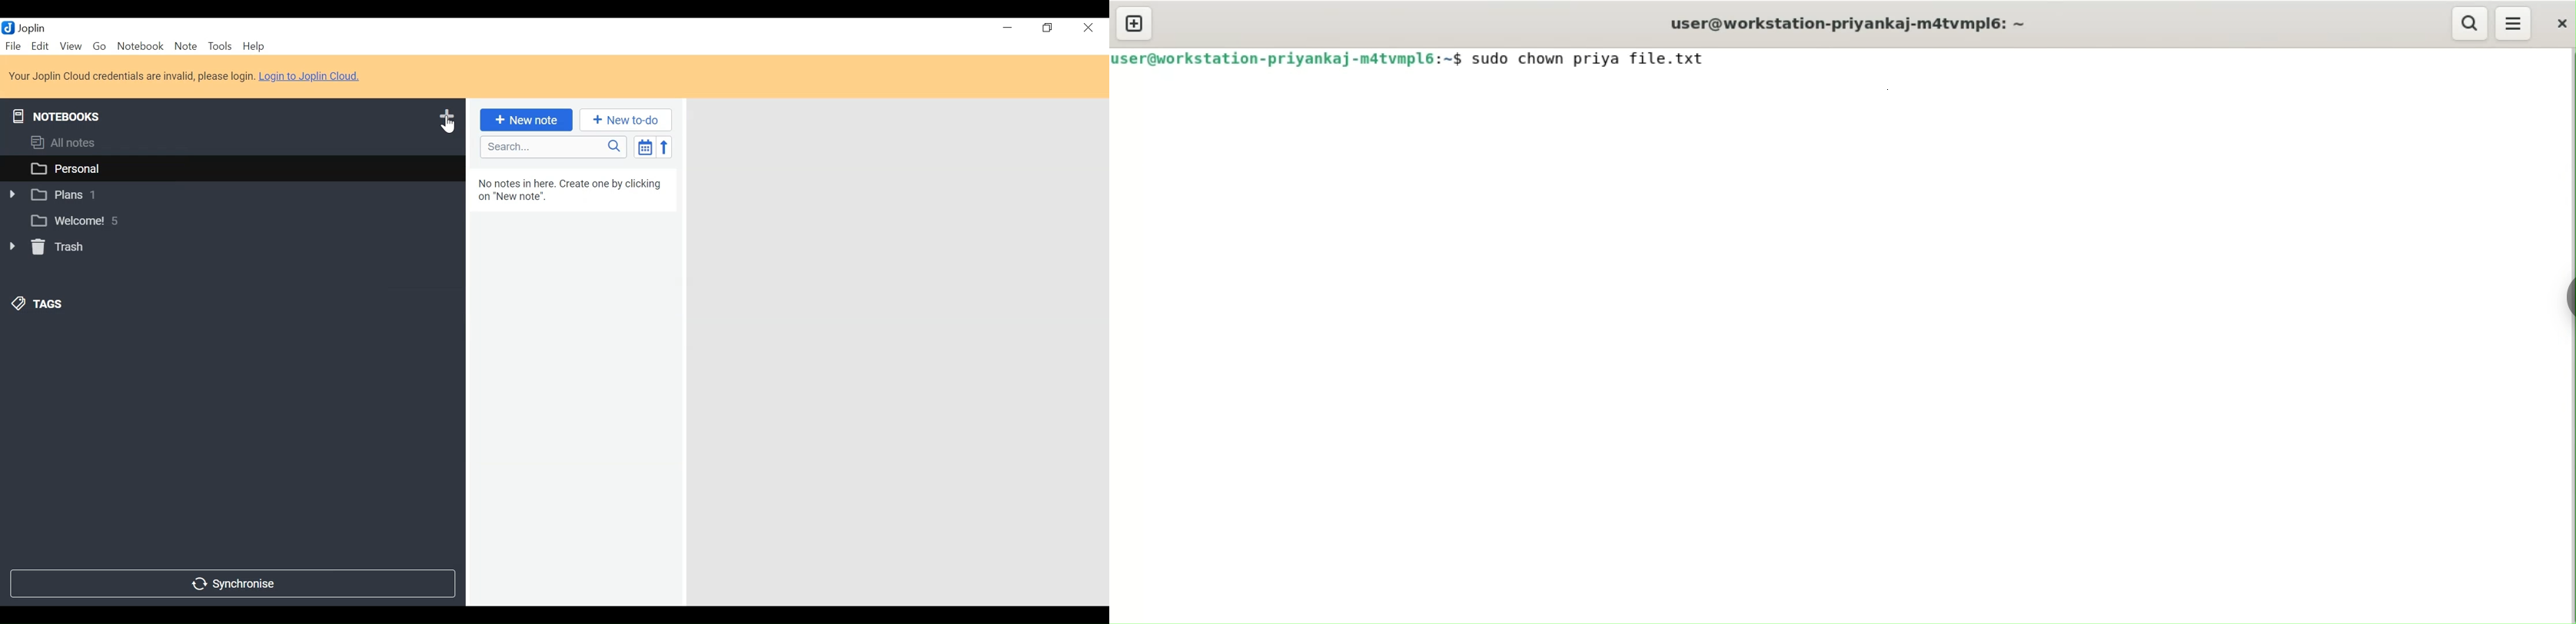  I want to click on restore, so click(1048, 28).